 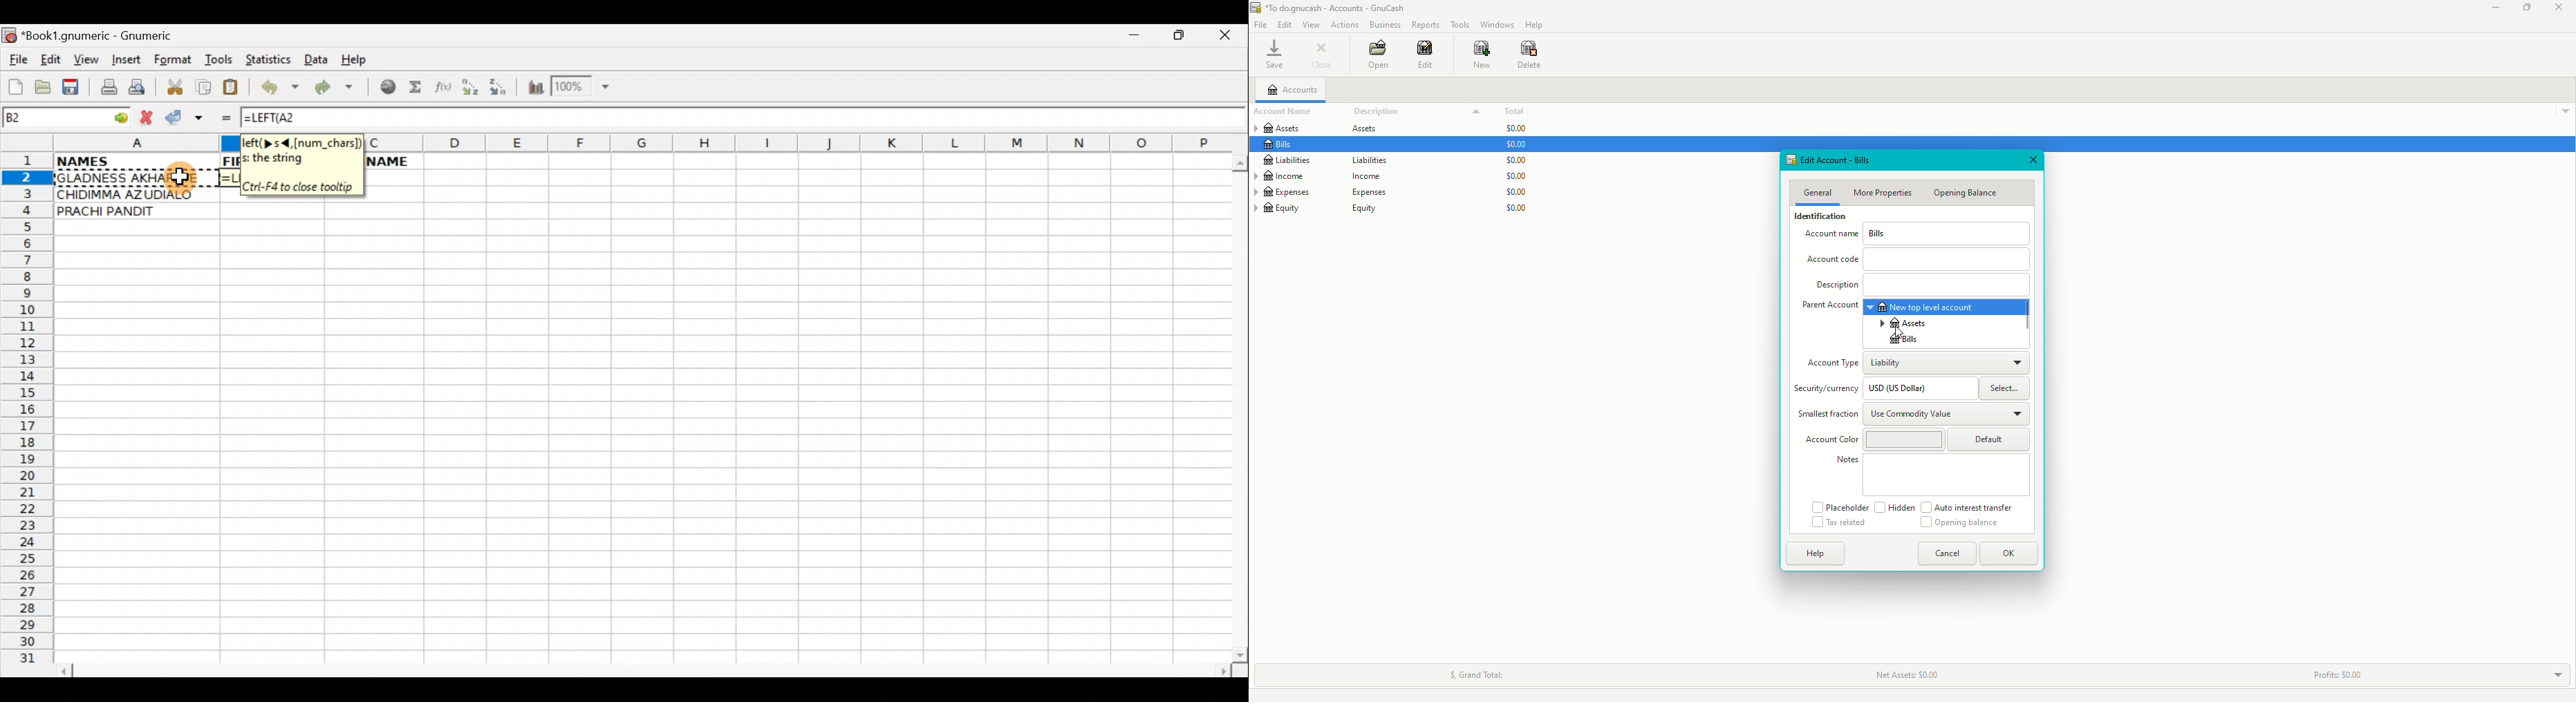 What do you see at coordinates (1426, 24) in the screenshot?
I see `Reports` at bounding box center [1426, 24].